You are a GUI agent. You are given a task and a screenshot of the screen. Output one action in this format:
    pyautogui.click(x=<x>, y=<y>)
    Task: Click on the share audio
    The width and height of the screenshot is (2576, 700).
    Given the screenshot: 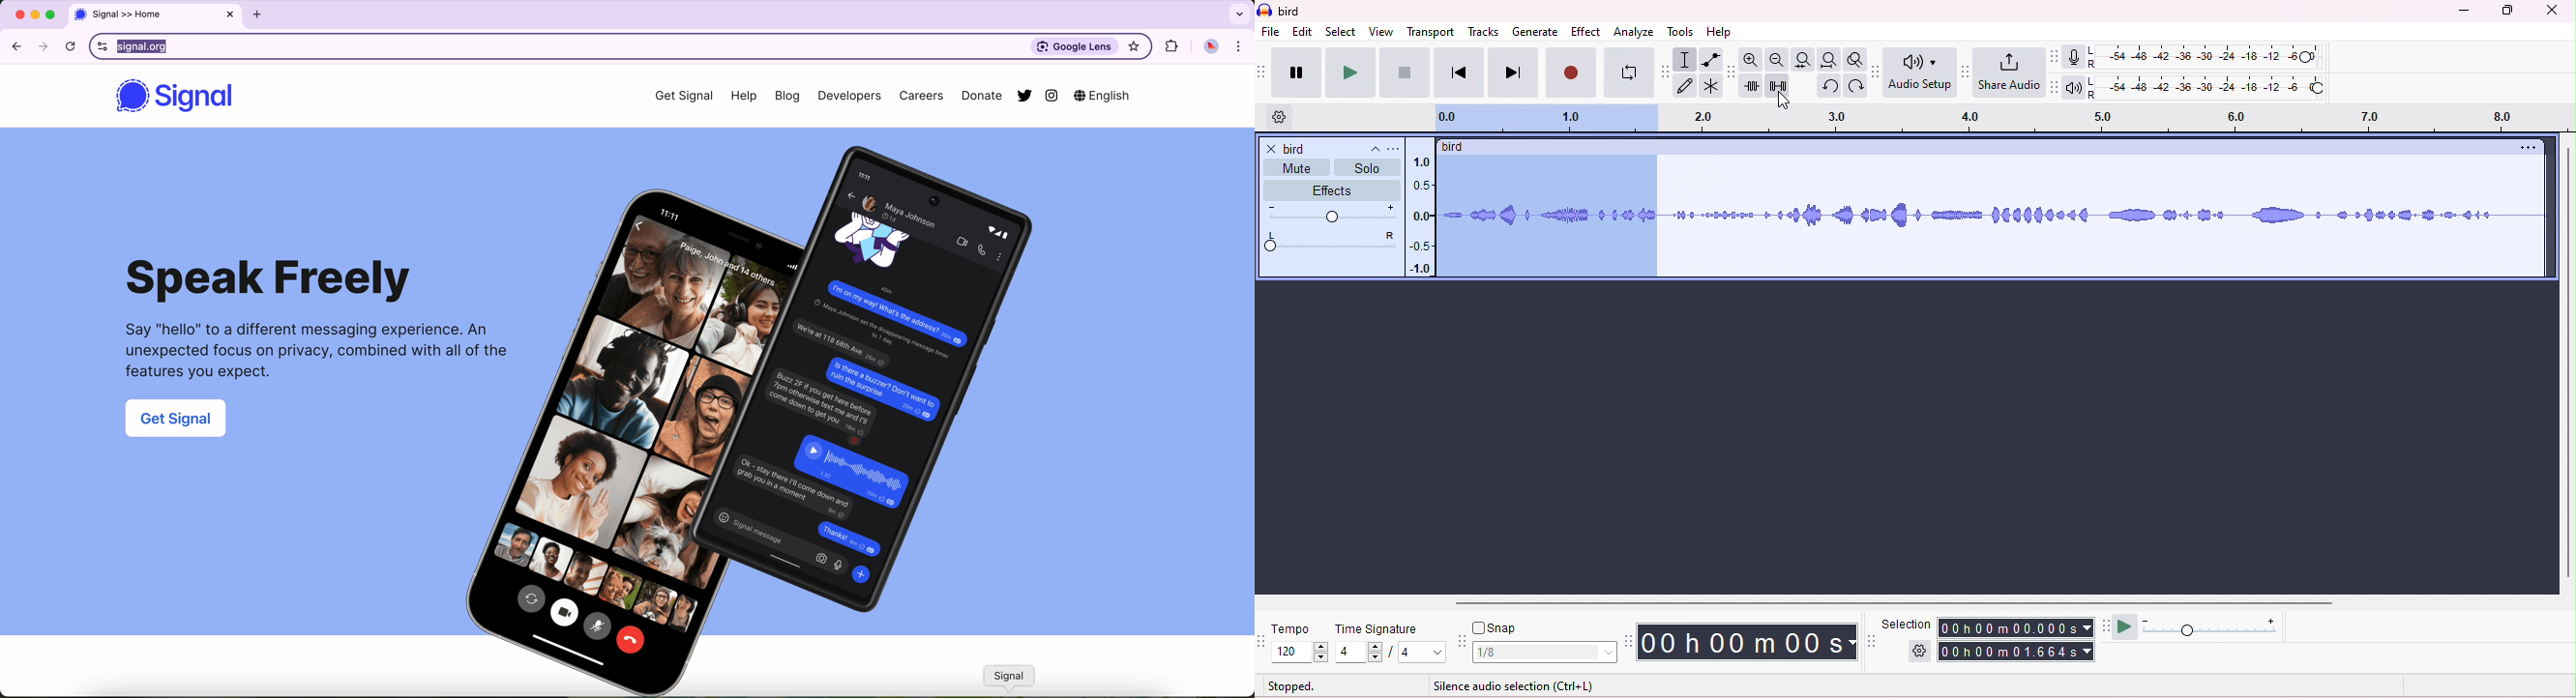 What is the action you would take?
    pyautogui.click(x=2012, y=73)
    